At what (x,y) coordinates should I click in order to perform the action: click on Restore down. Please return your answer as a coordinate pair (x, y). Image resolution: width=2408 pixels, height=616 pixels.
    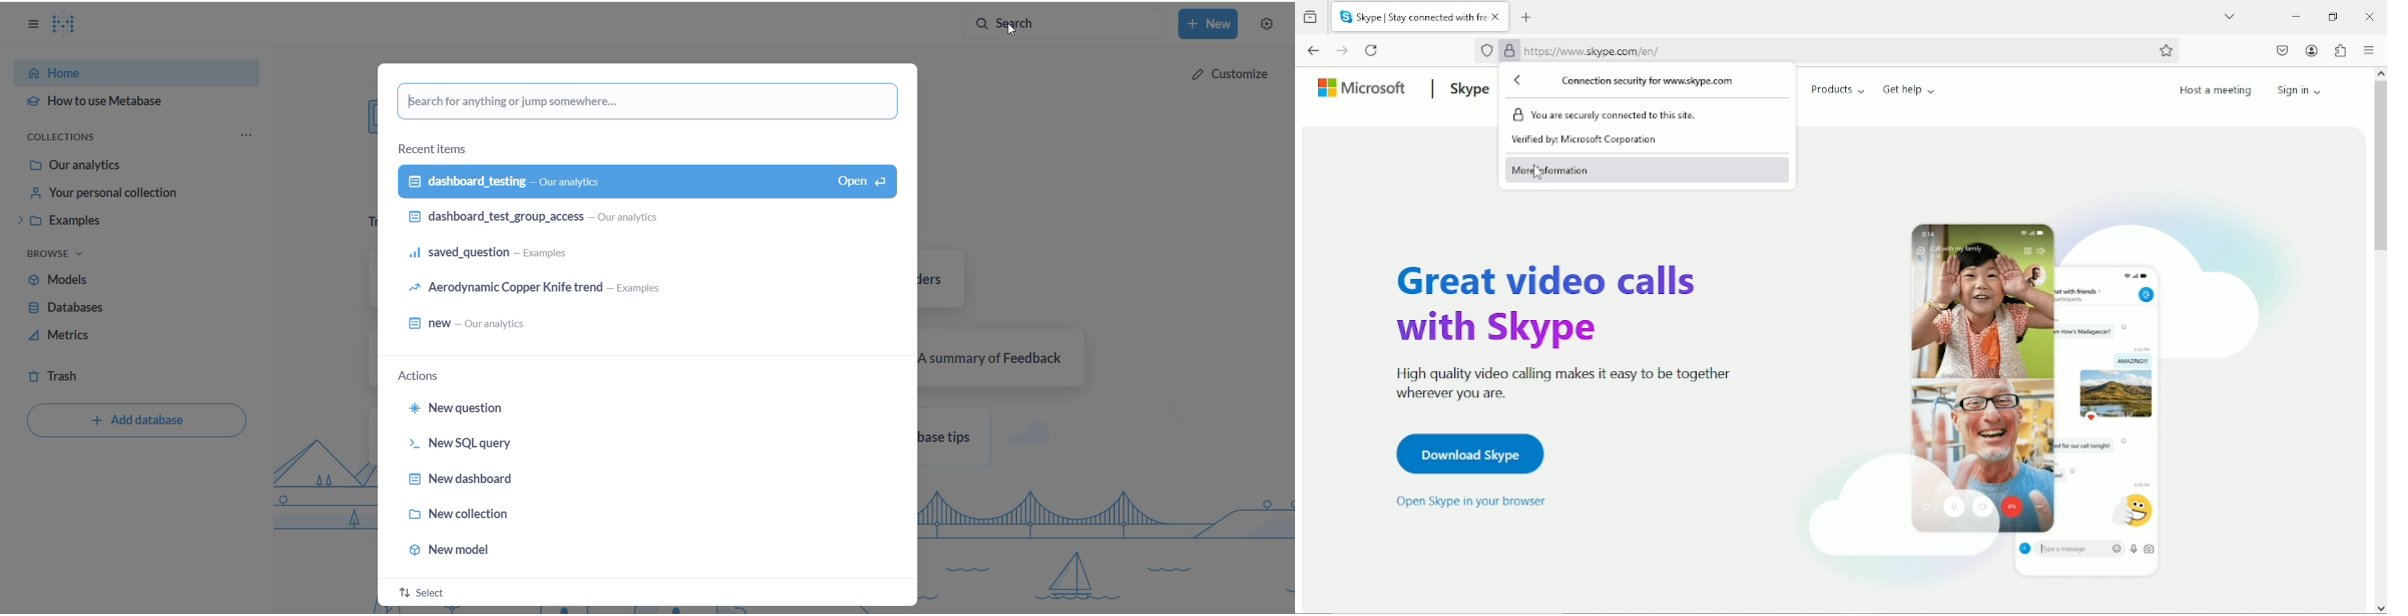
    Looking at the image, I should click on (2332, 16).